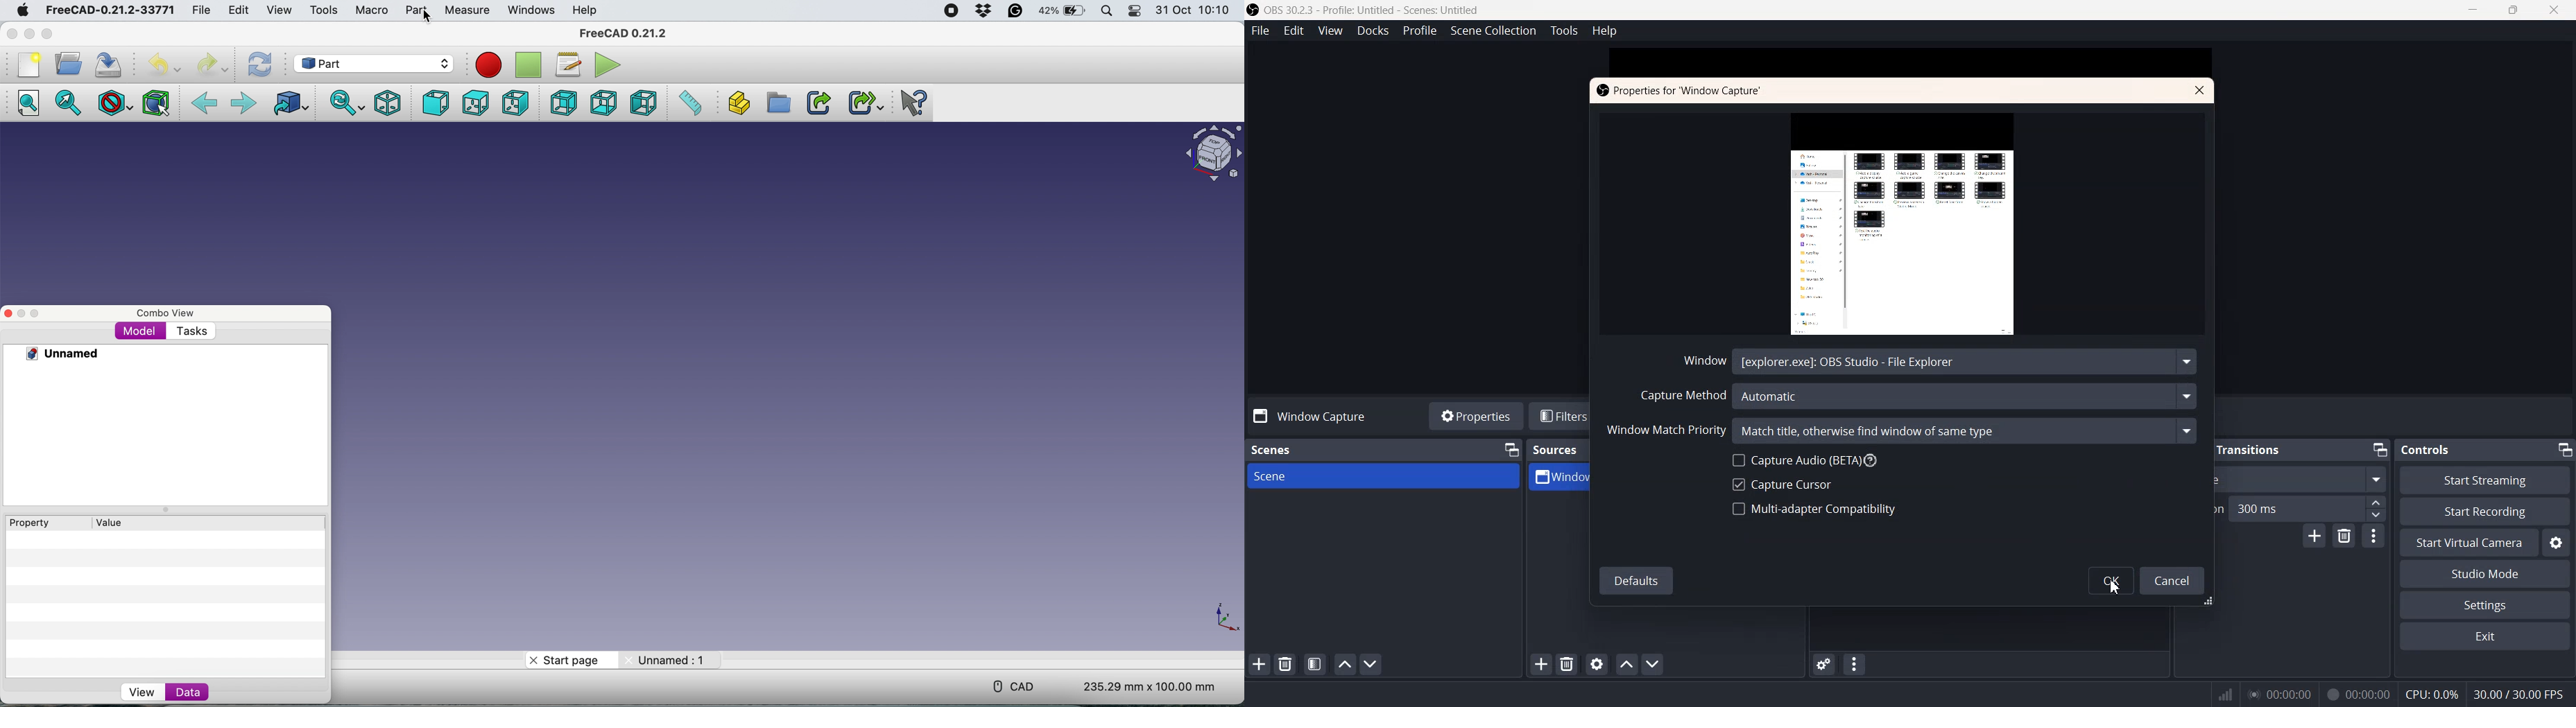  What do you see at coordinates (1513, 449) in the screenshot?
I see `Minimize` at bounding box center [1513, 449].